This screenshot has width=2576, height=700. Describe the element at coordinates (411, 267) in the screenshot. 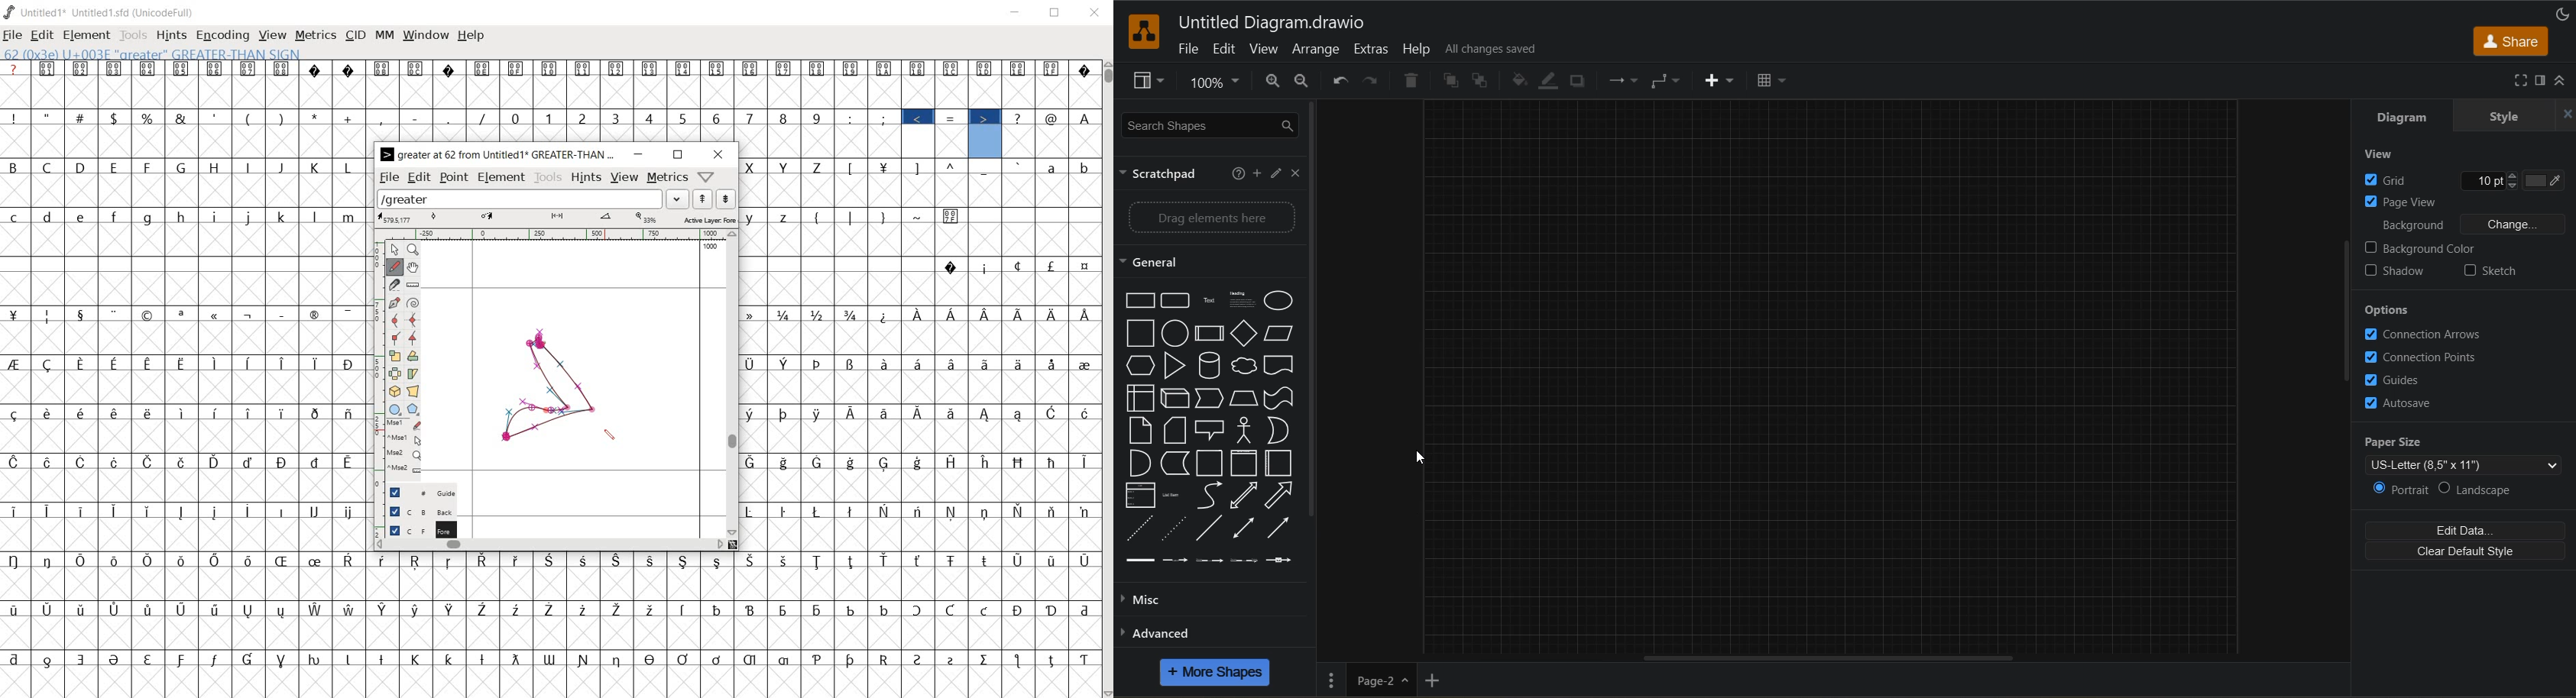

I see `scroll by hand` at that location.